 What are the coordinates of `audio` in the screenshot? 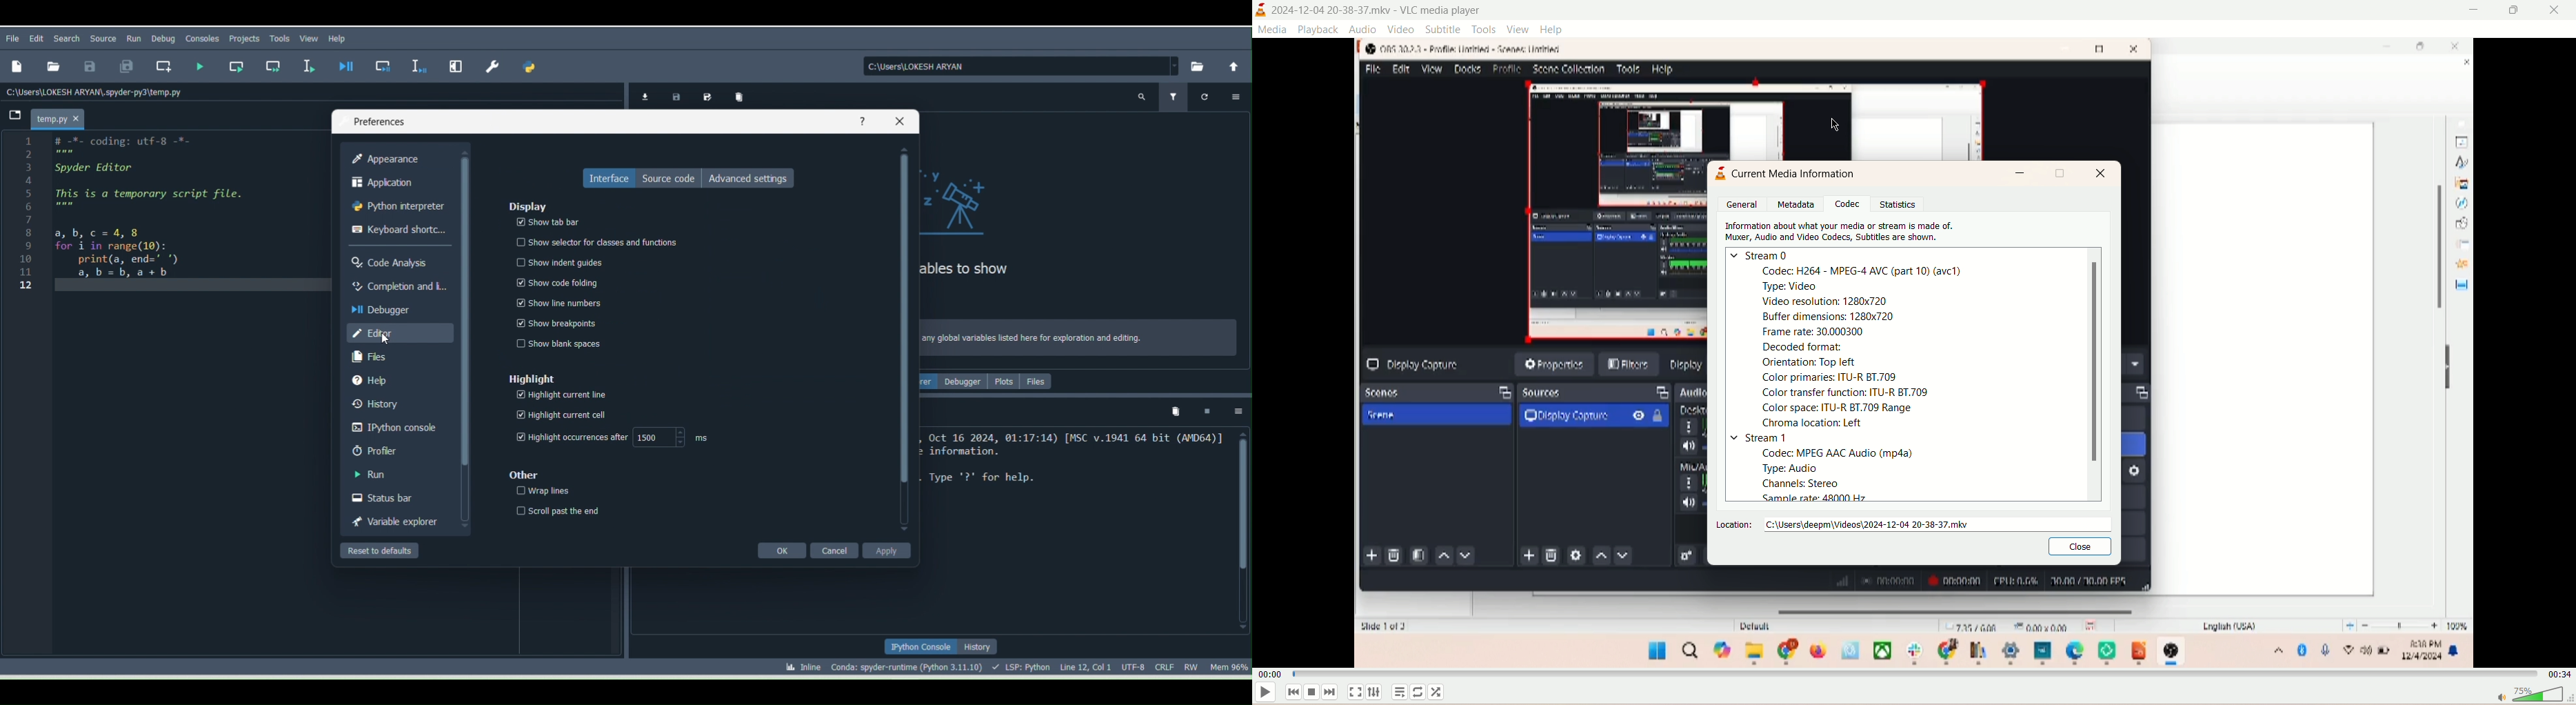 It's located at (1363, 28).